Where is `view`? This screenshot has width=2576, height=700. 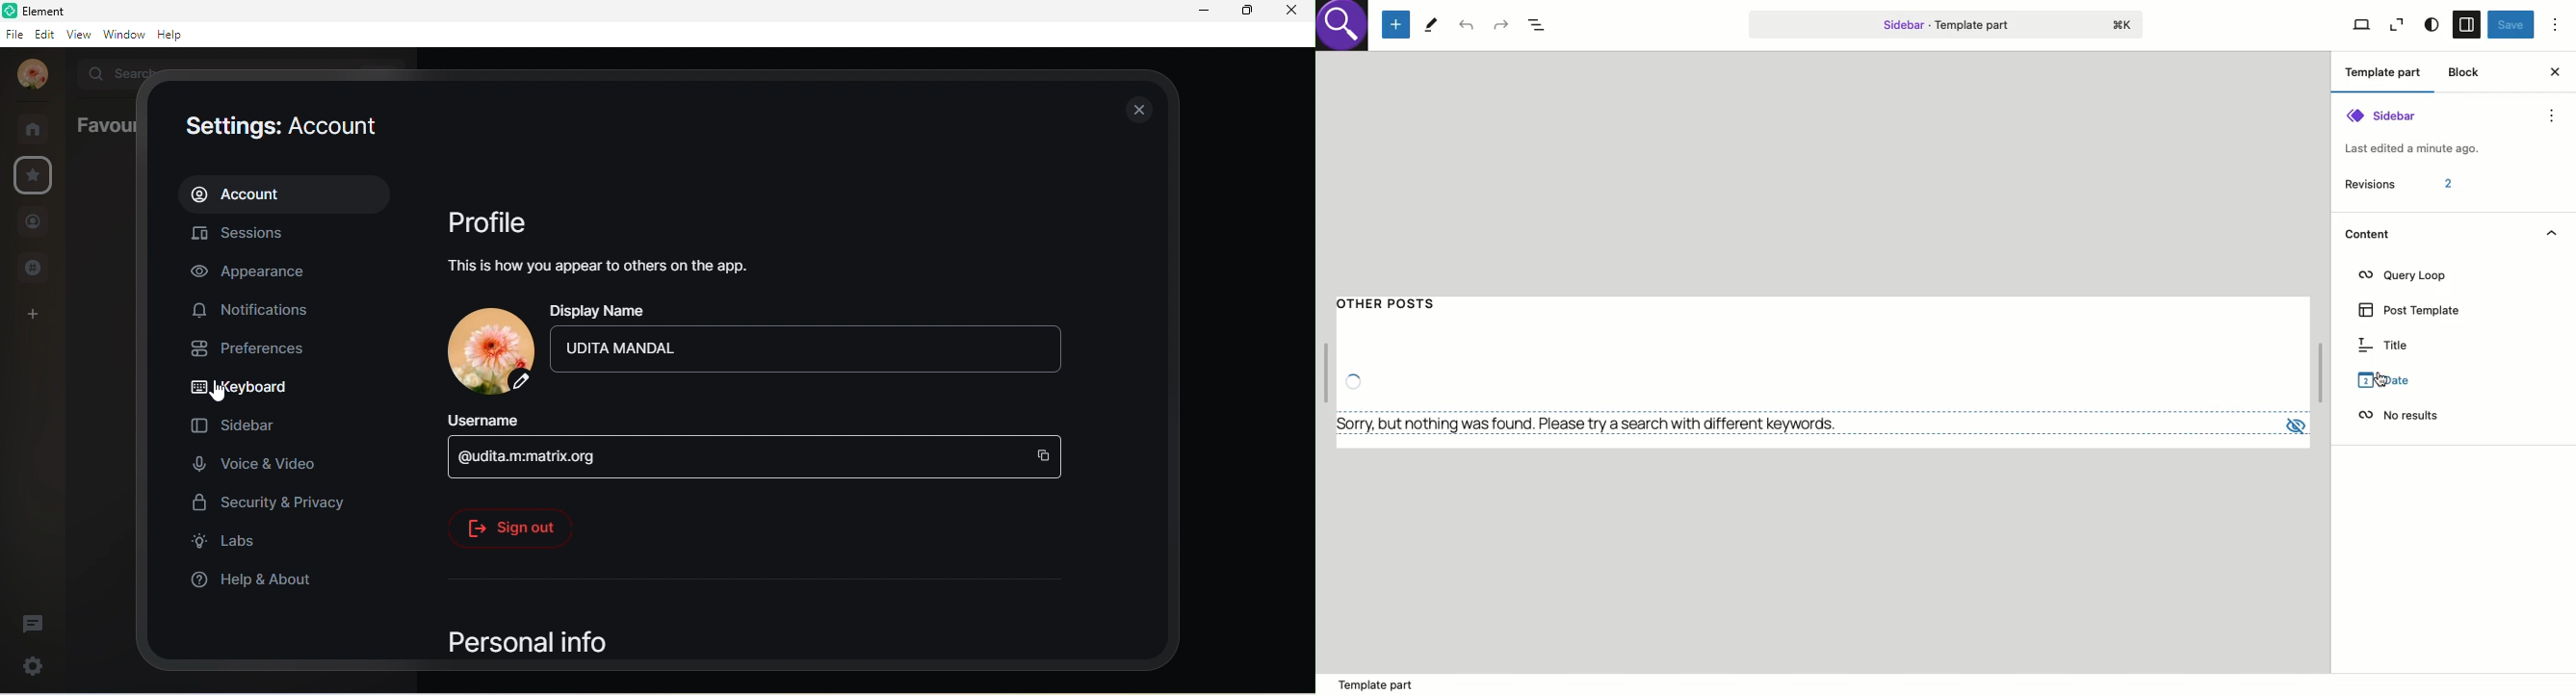 view is located at coordinates (79, 36).